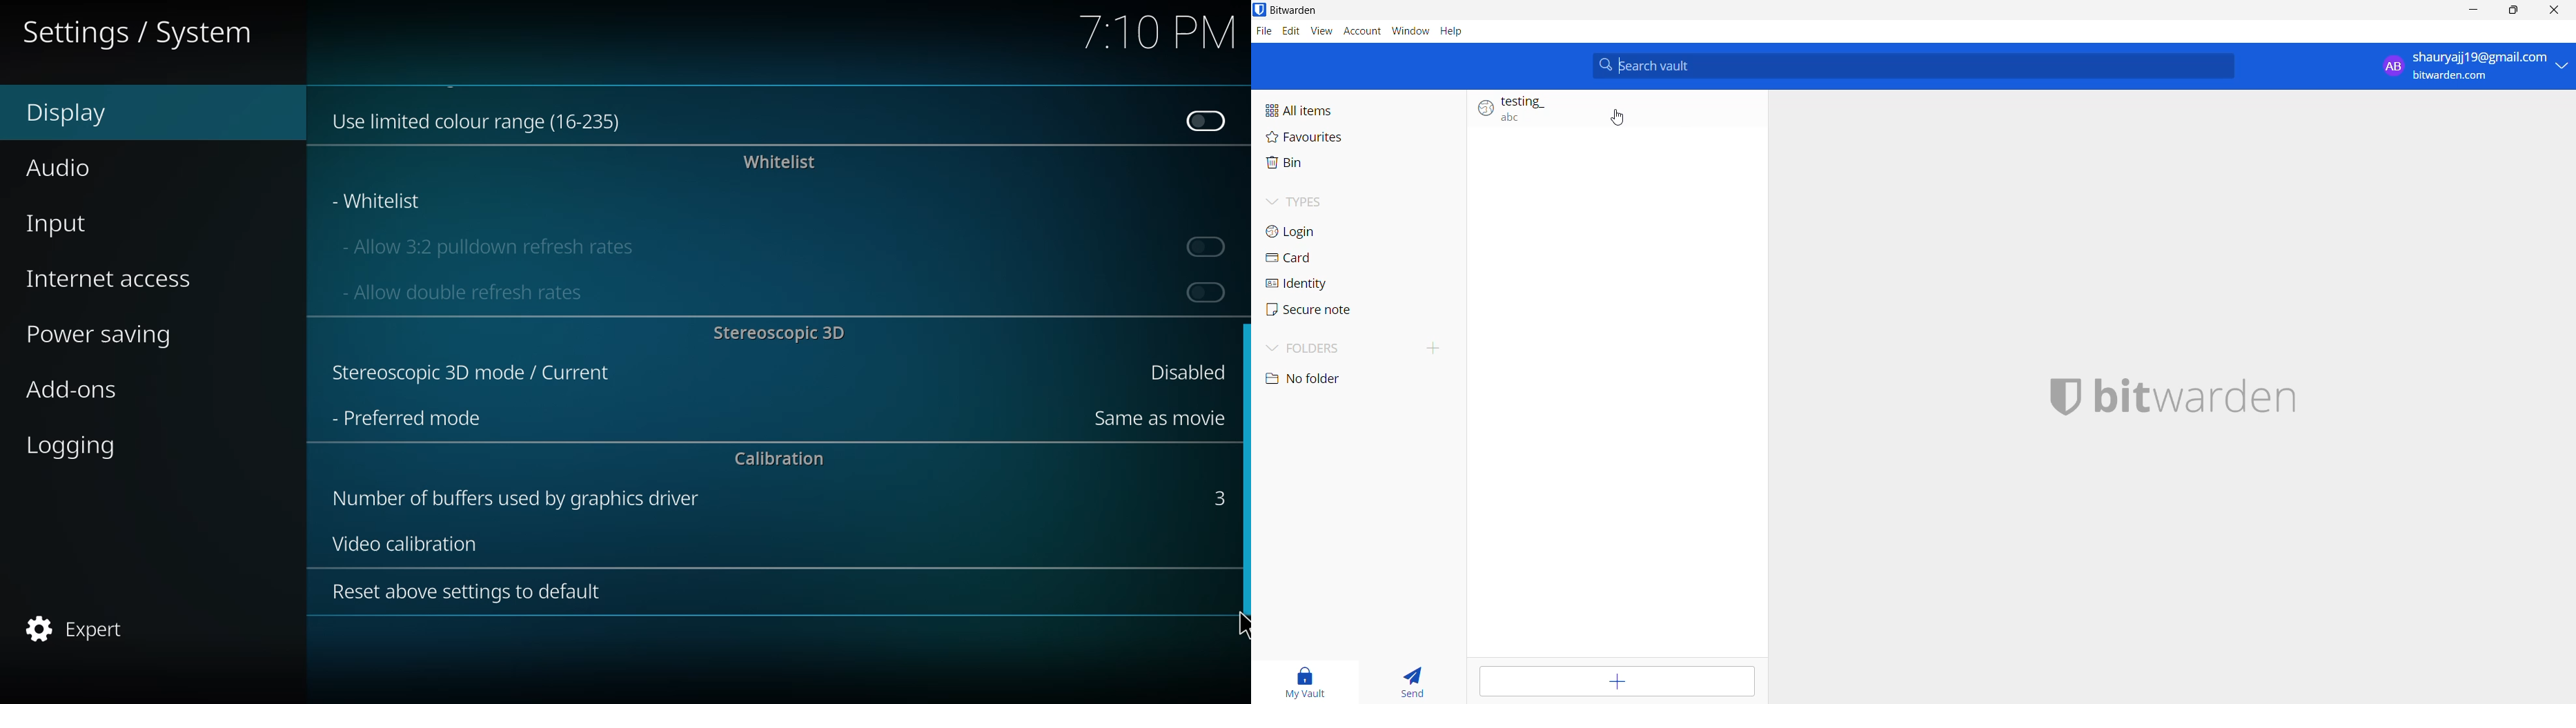 This screenshot has width=2576, height=728. What do you see at coordinates (1615, 682) in the screenshot?
I see `Add item` at bounding box center [1615, 682].